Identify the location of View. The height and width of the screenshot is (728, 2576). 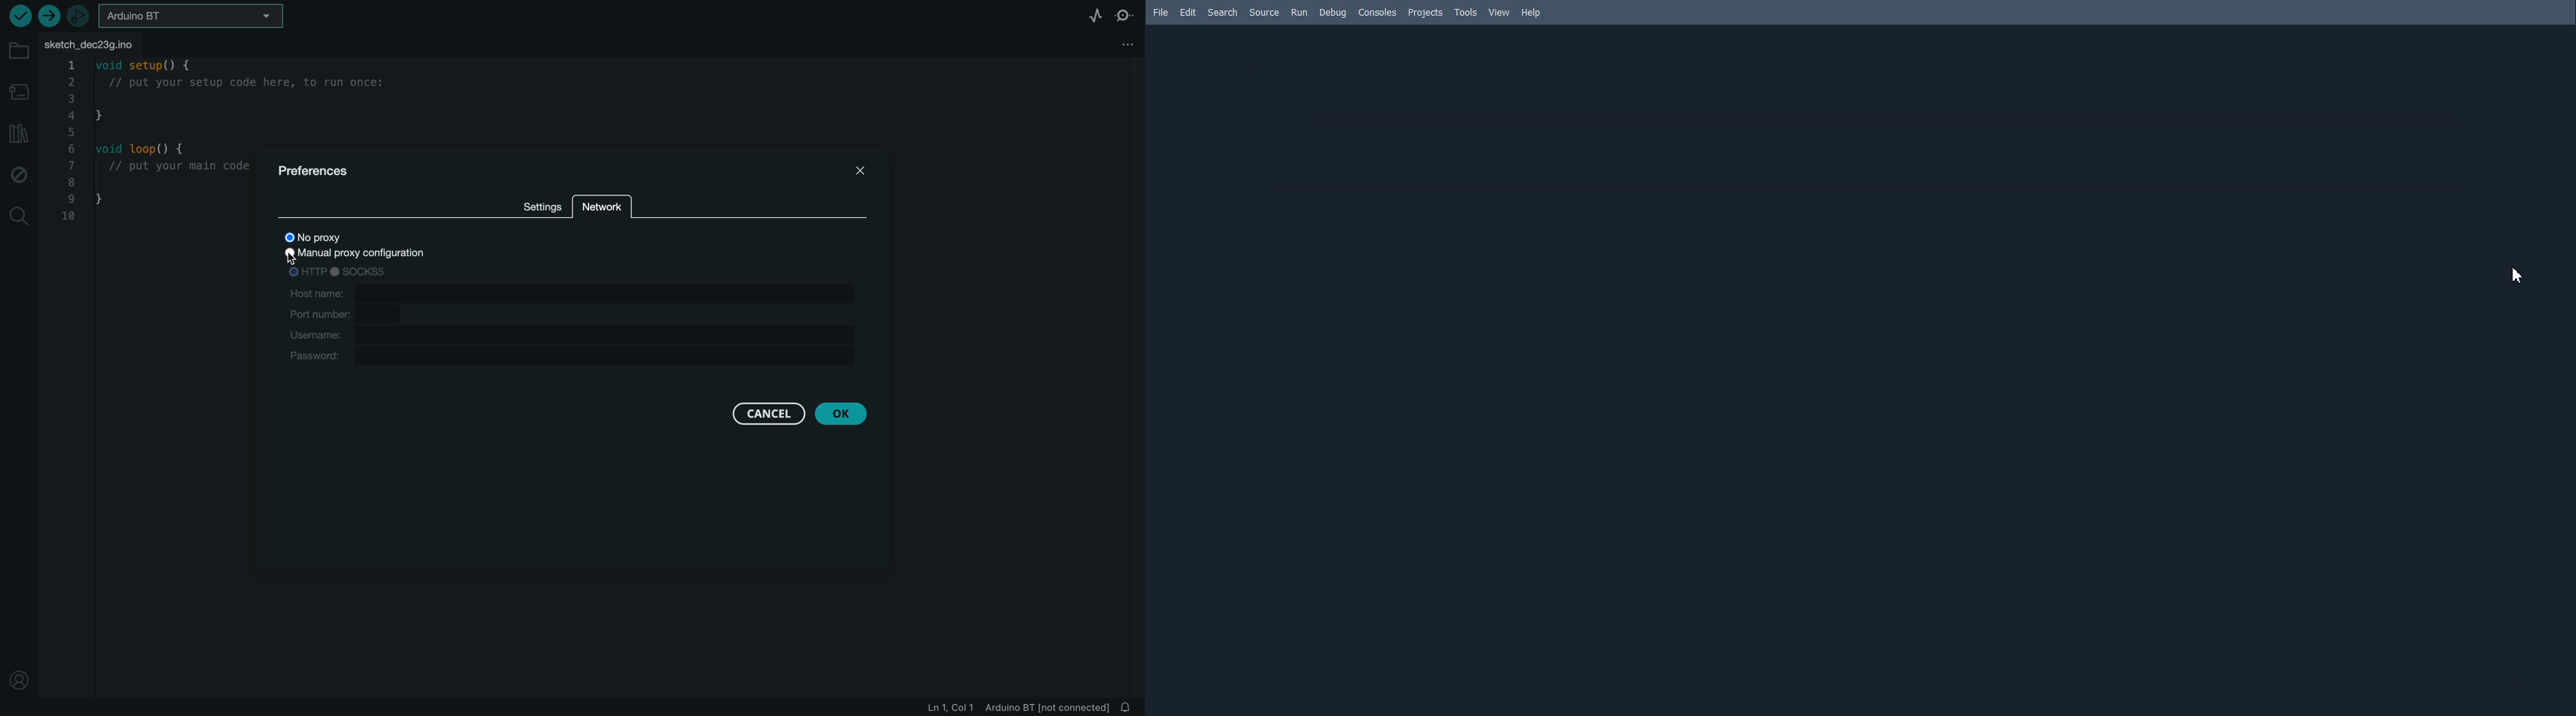
(1499, 12).